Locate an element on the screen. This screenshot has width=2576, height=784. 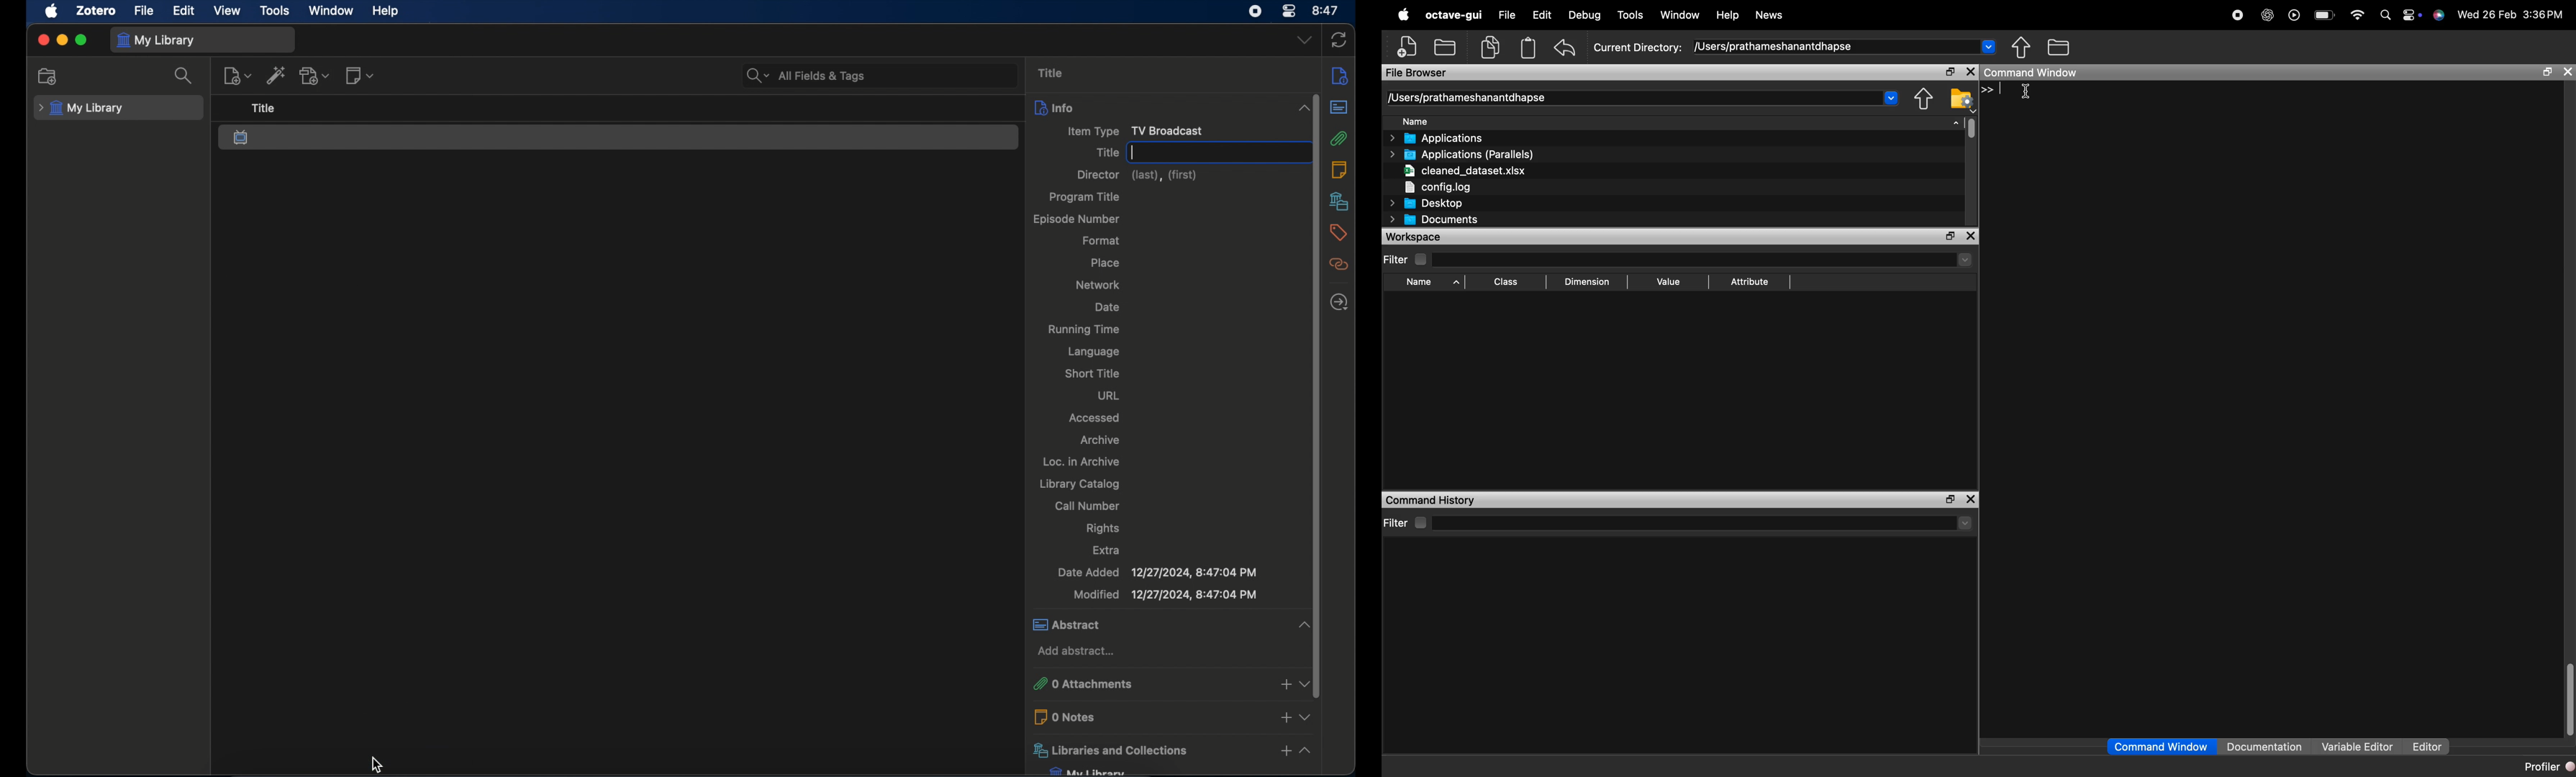
info is located at coordinates (1341, 75).